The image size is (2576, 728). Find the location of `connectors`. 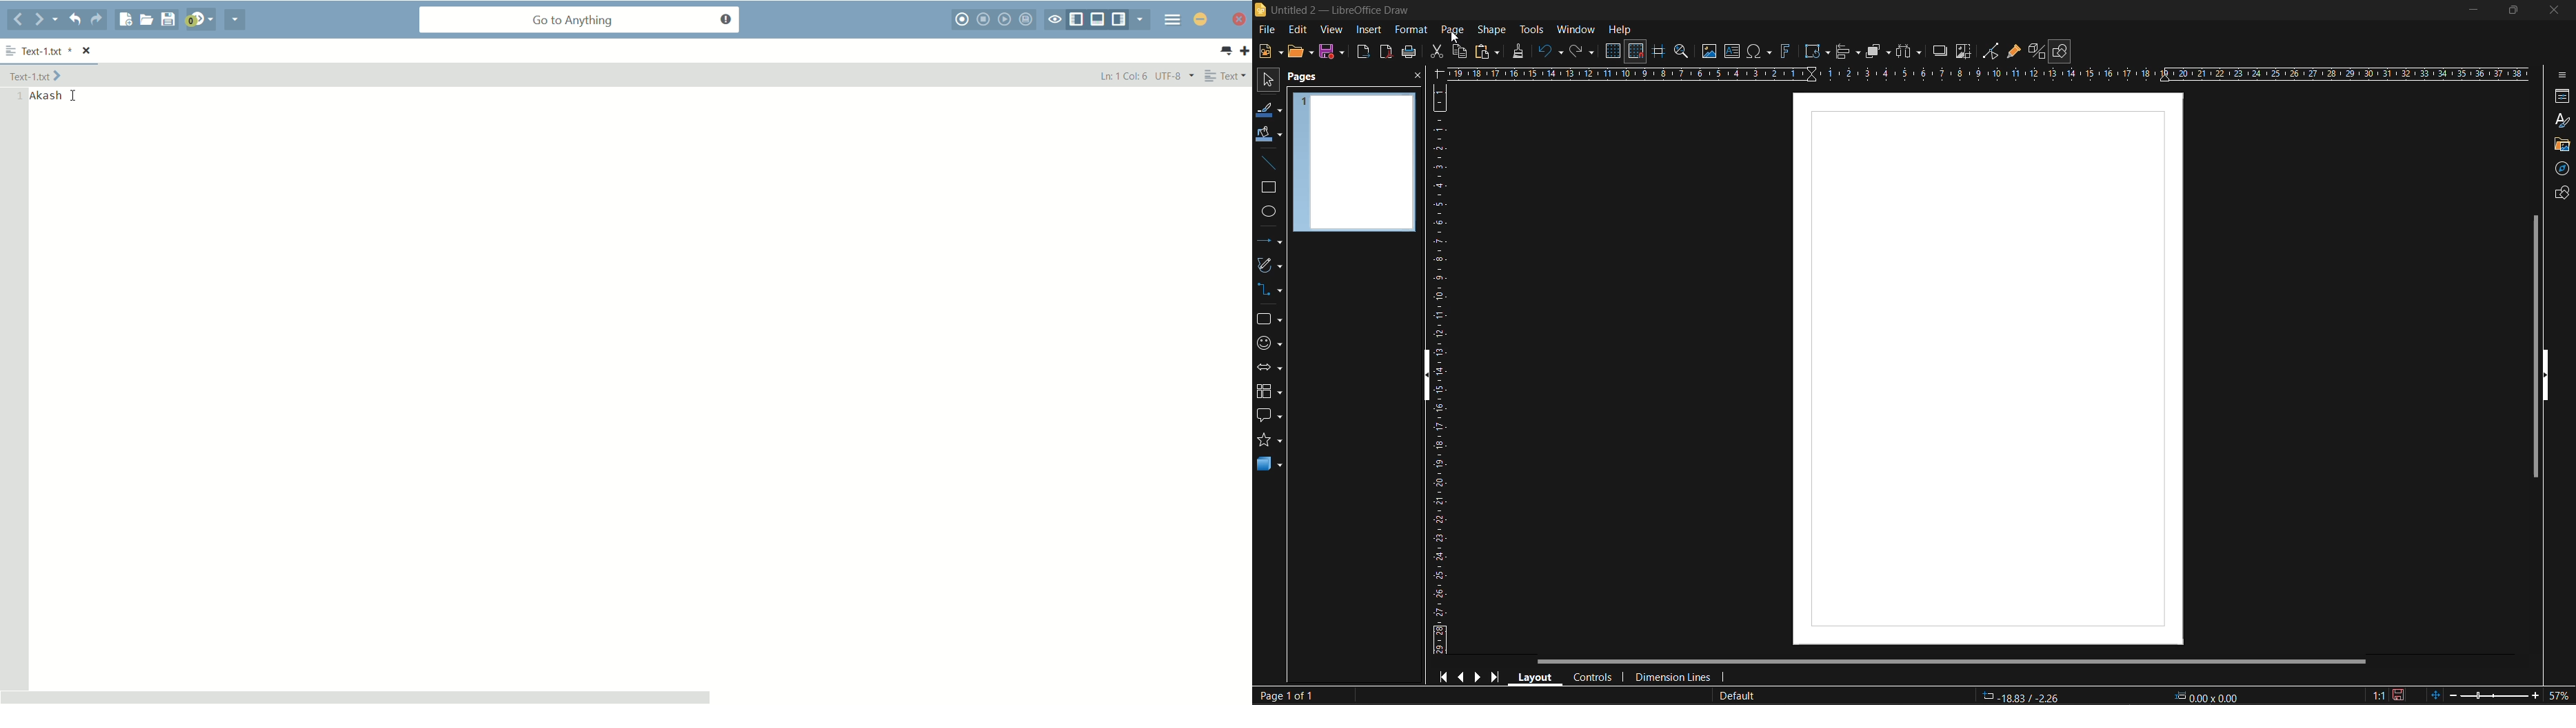

connectors is located at coordinates (1271, 290).